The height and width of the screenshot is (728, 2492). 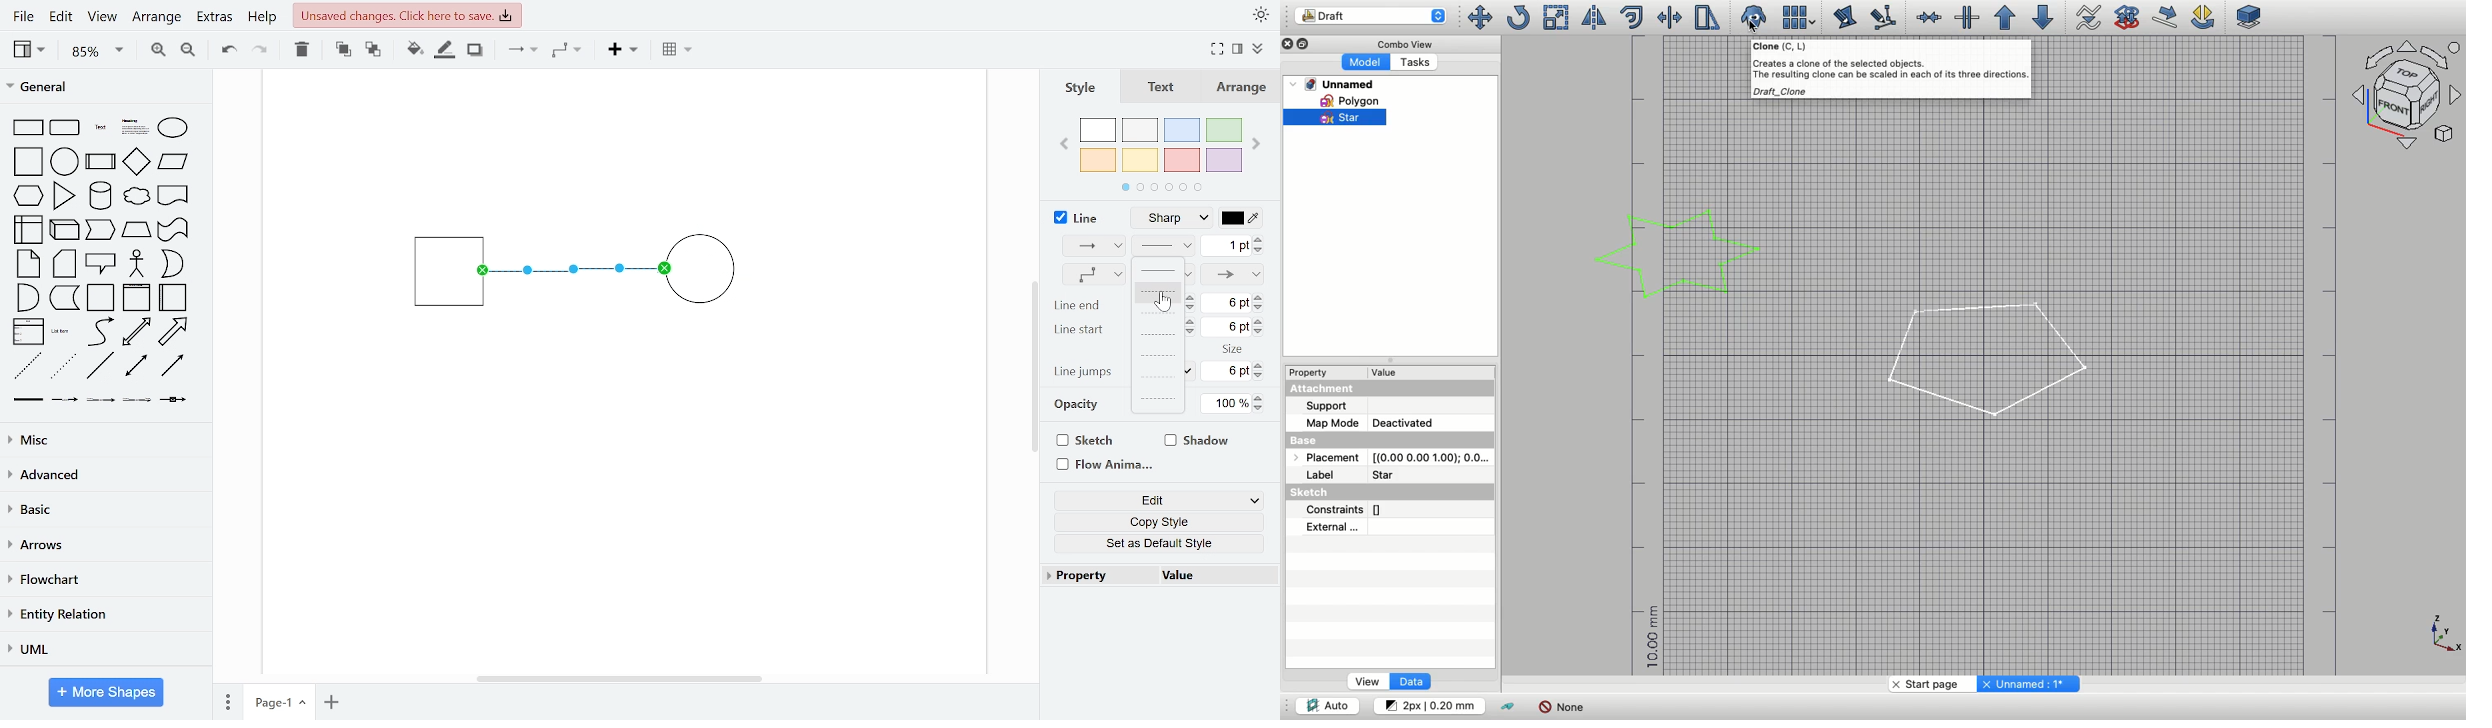 I want to click on Label, so click(x=1324, y=475).